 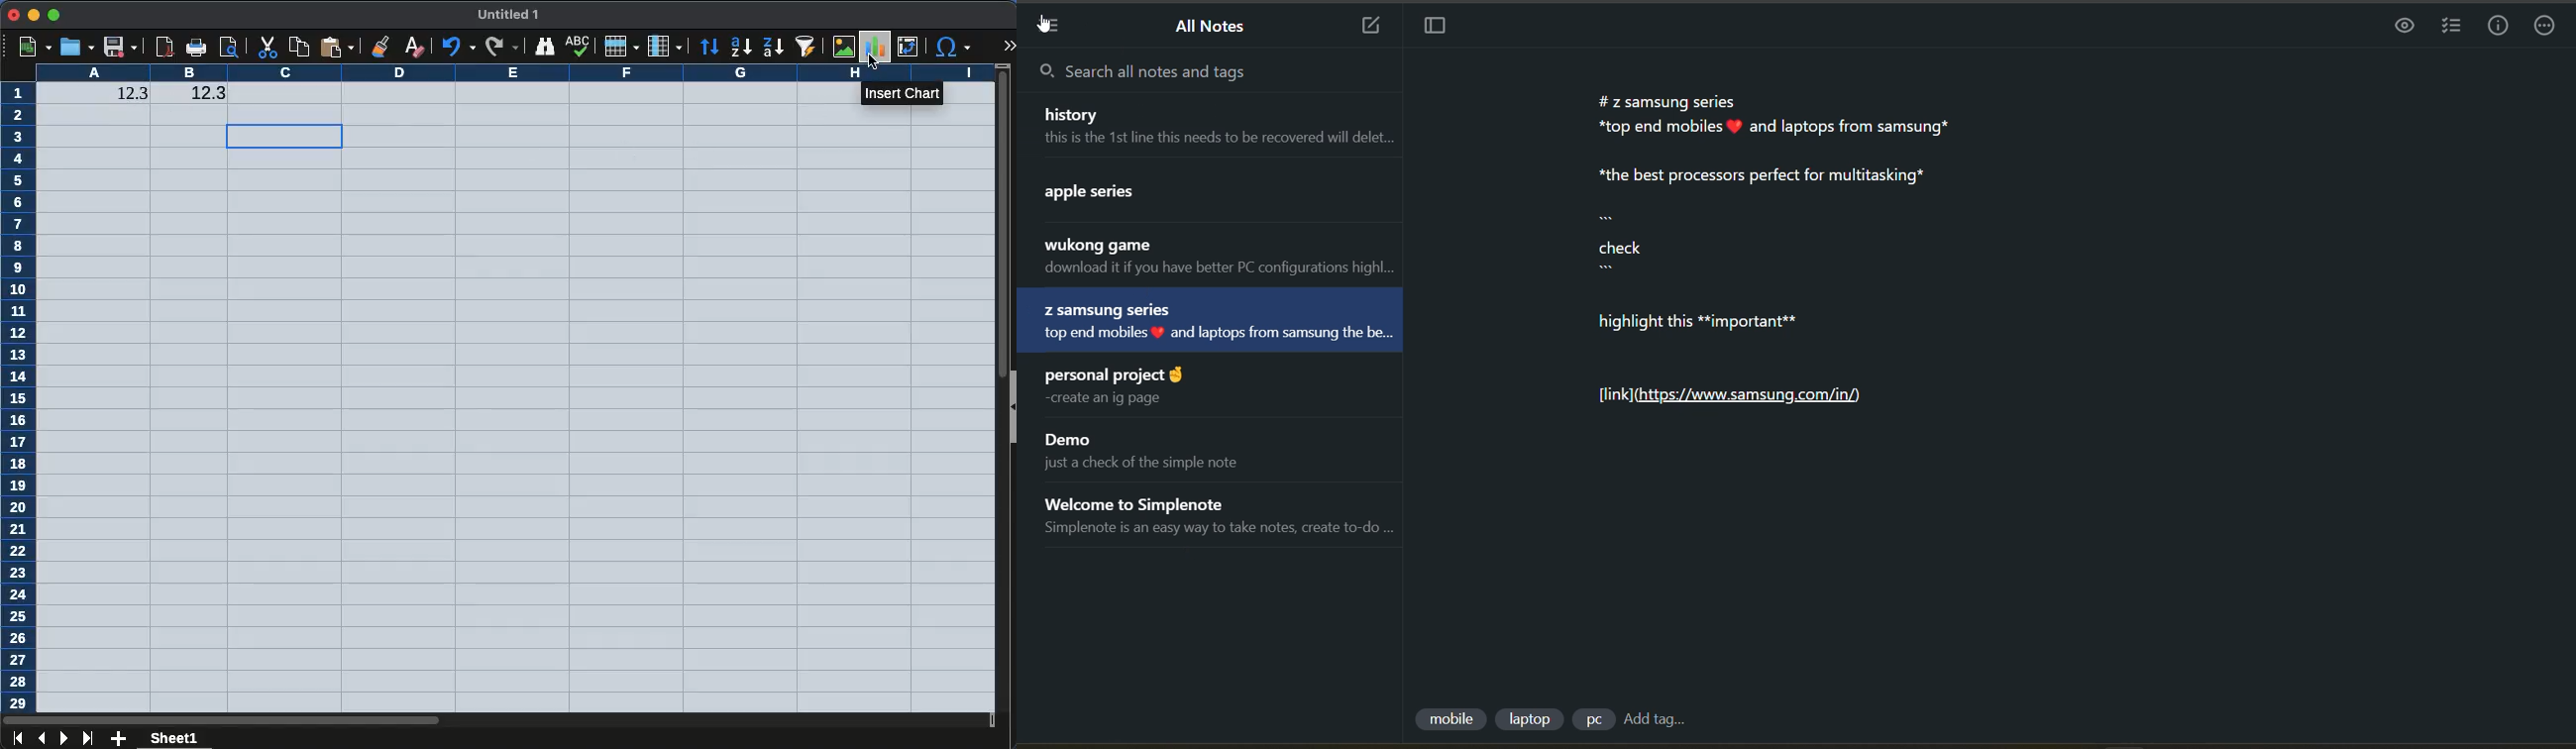 What do you see at coordinates (661, 47) in the screenshot?
I see `column` at bounding box center [661, 47].